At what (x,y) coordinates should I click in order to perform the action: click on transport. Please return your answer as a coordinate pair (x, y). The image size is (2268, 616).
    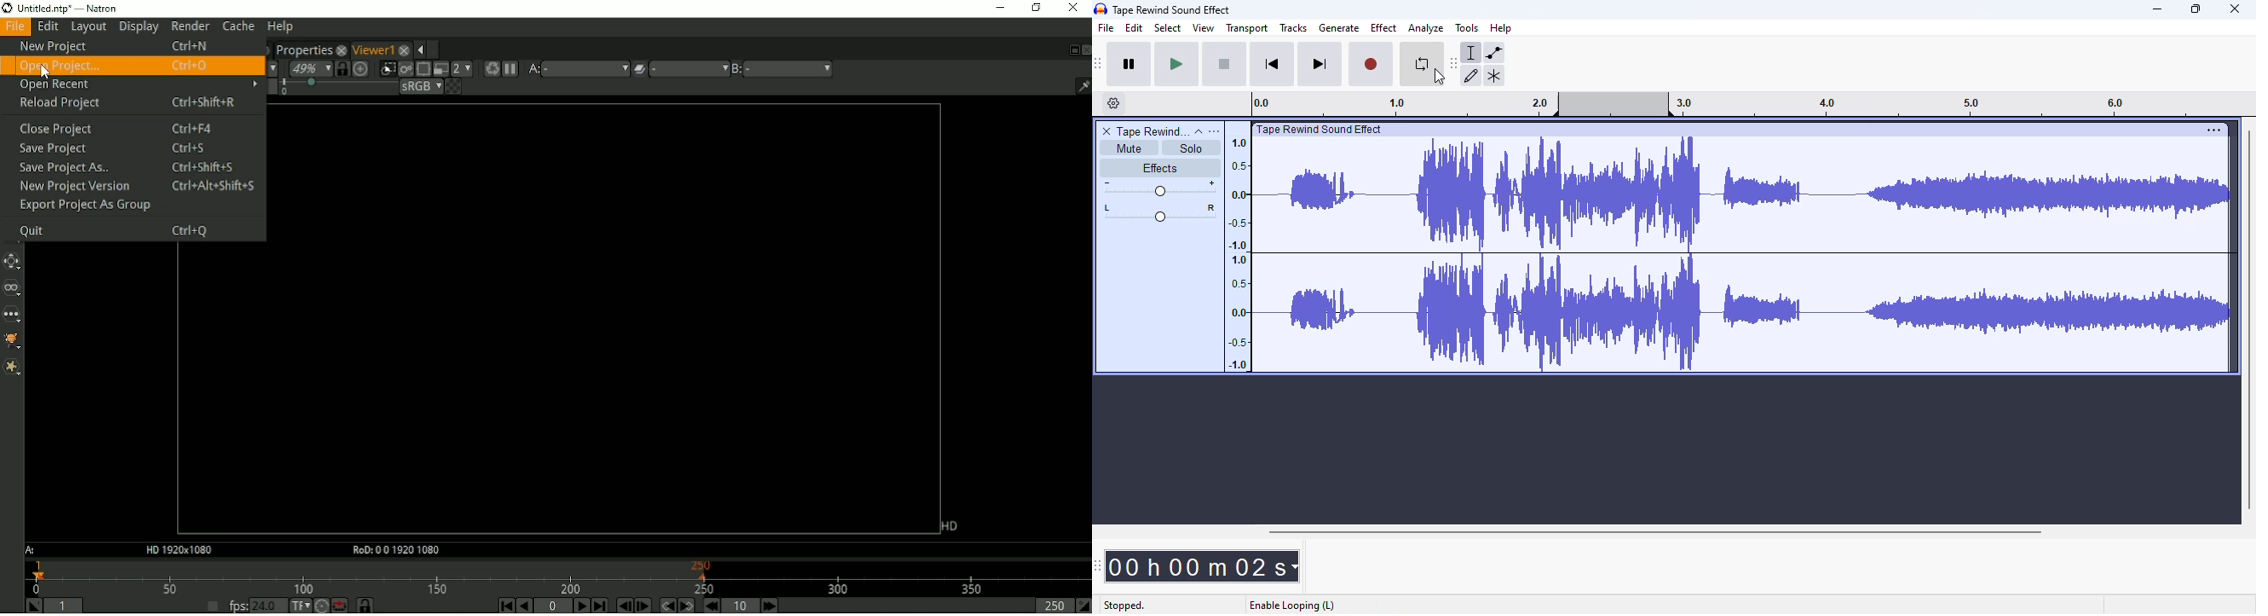
    Looking at the image, I should click on (1246, 29).